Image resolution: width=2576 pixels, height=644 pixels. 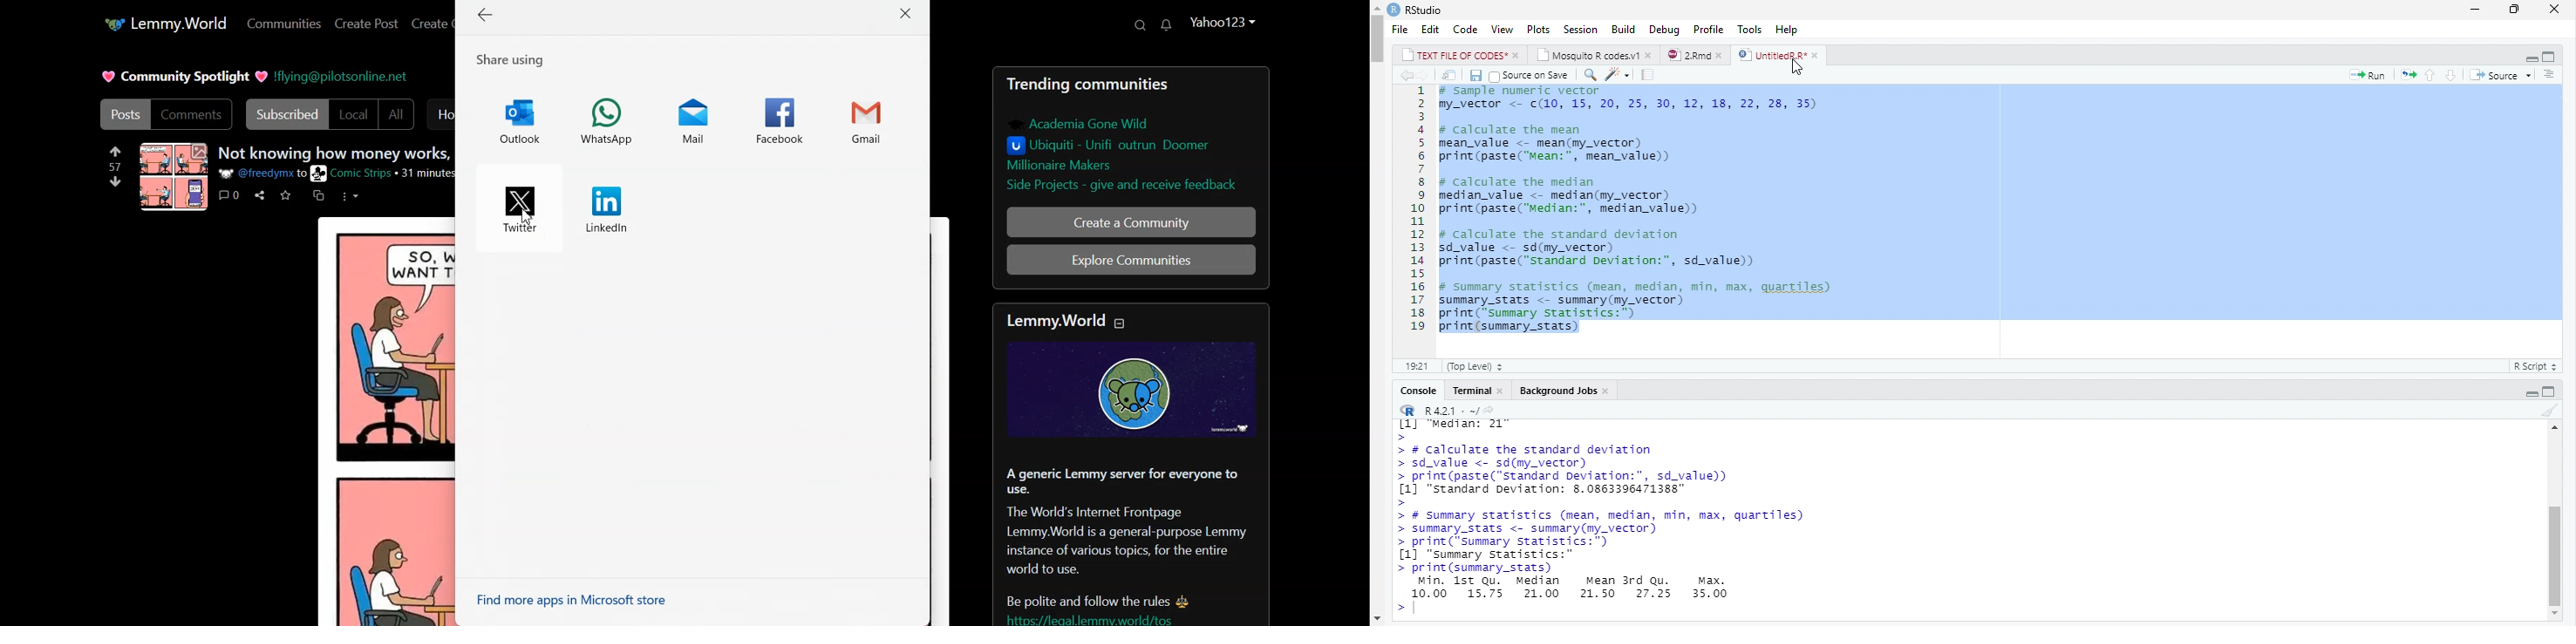 I want to click on session, so click(x=1580, y=30).